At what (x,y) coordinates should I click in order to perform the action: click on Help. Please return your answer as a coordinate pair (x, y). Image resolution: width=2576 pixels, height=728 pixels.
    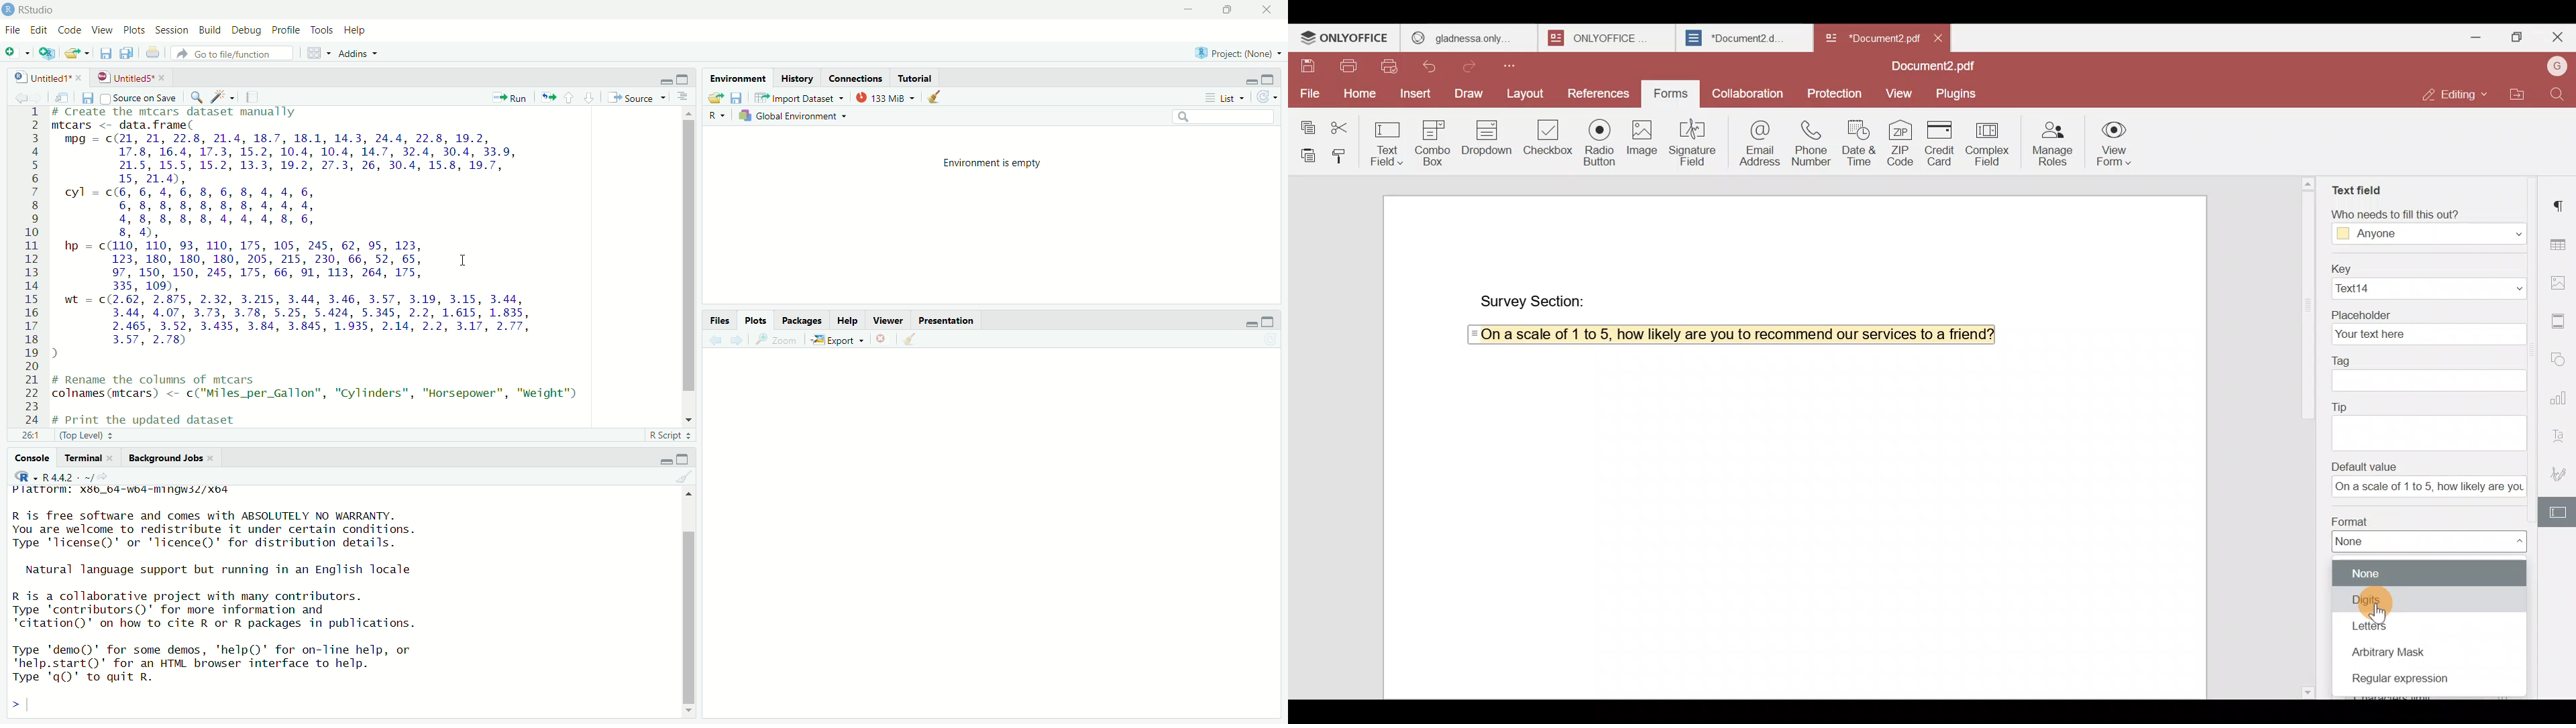
    Looking at the image, I should click on (356, 32).